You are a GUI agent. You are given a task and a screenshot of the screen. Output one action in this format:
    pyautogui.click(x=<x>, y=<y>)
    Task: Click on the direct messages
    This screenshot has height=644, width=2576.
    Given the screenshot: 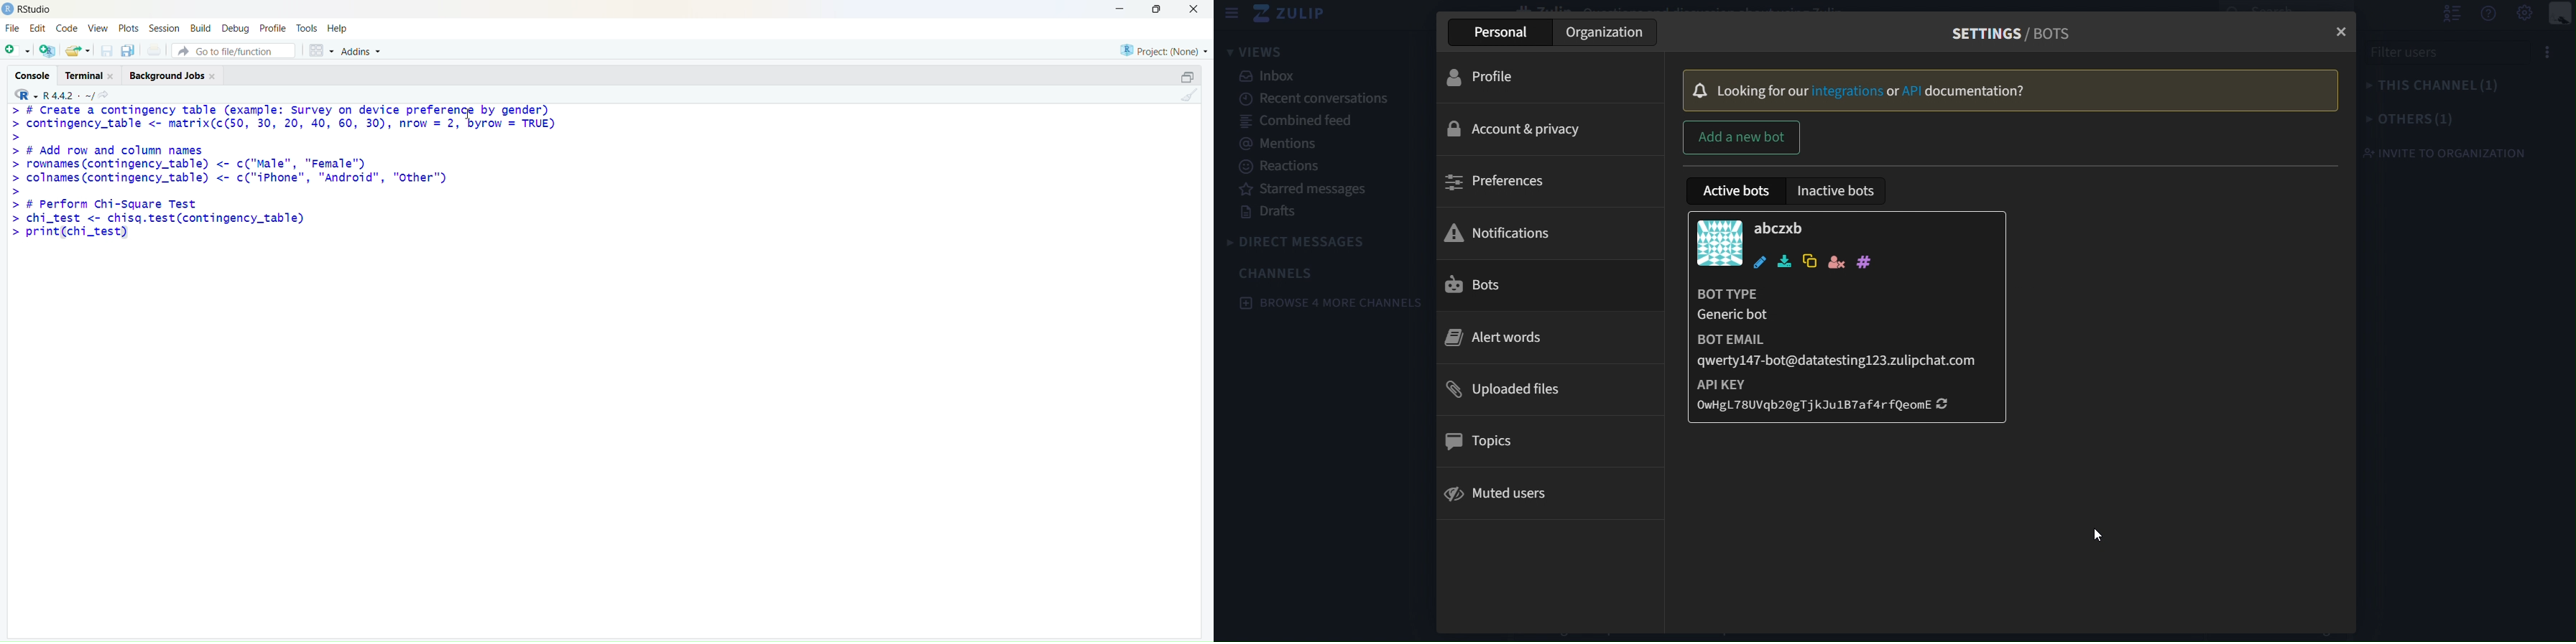 What is the action you would take?
    pyautogui.click(x=1301, y=243)
    